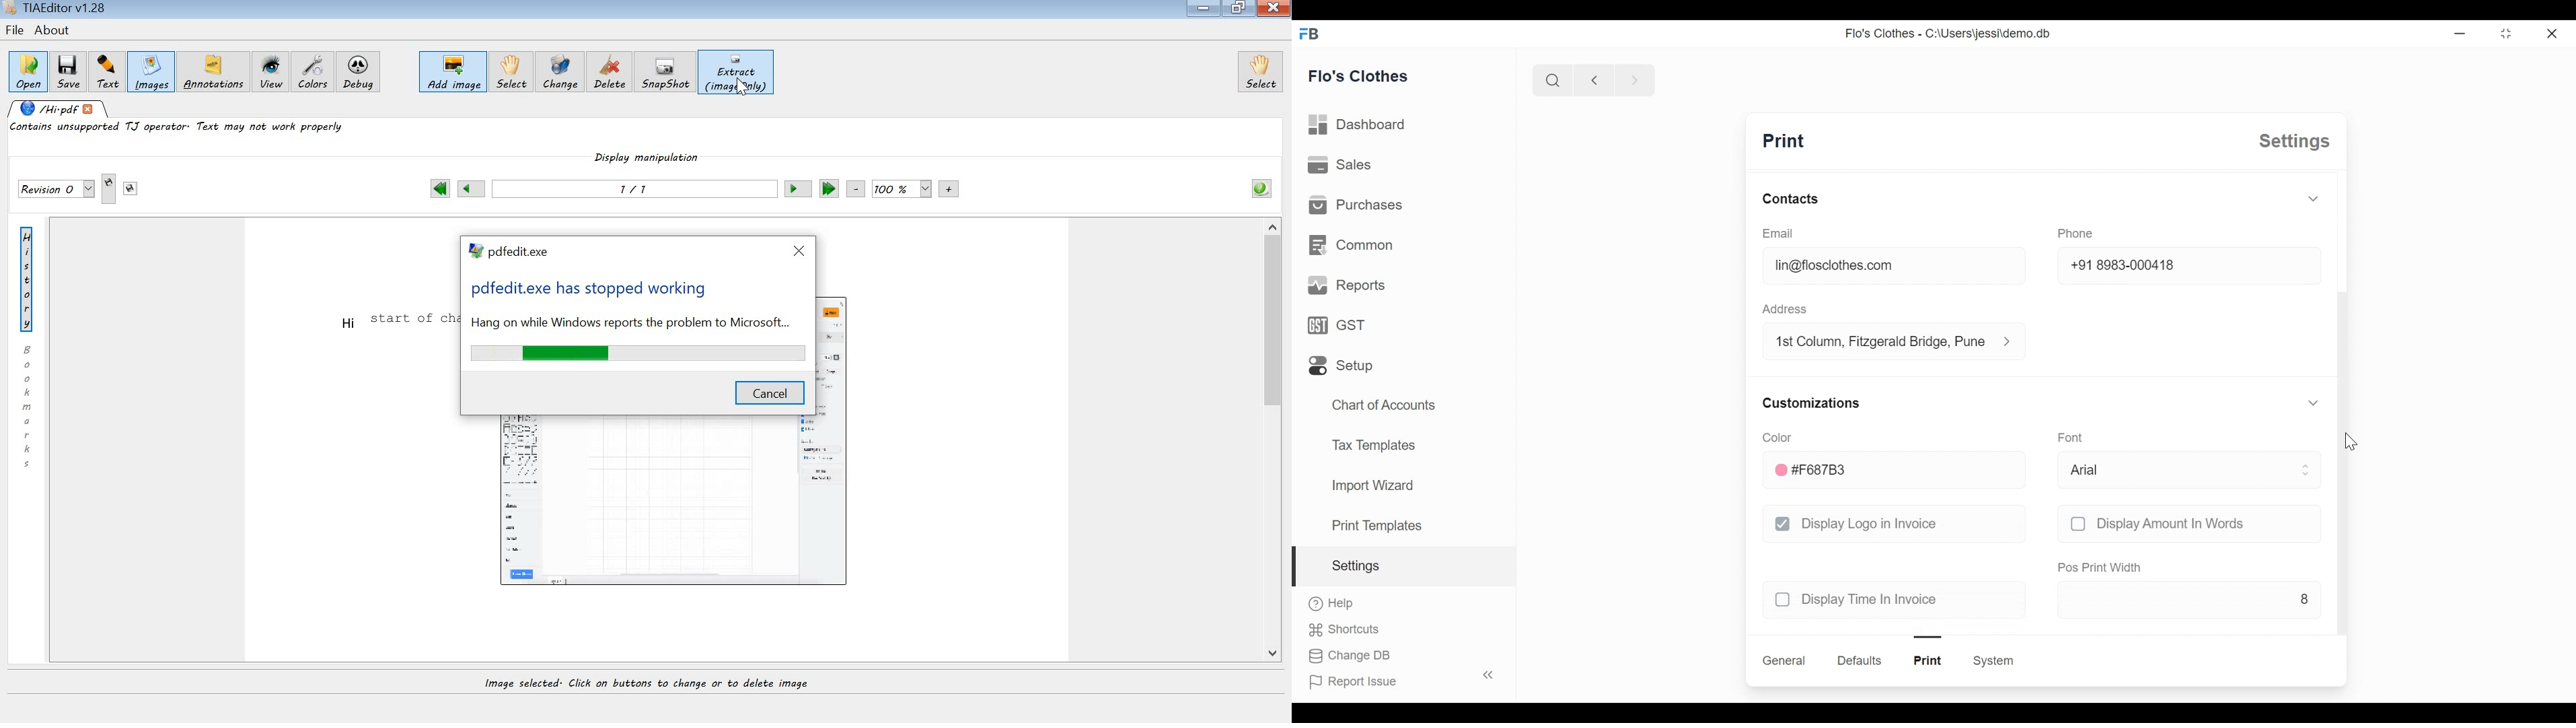 Image resolution: width=2576 pixels, height=728 pixels. What do you see at coordinates (1552, 80) in the screenshot?
I see `search` at bounding box center [1552, 80].